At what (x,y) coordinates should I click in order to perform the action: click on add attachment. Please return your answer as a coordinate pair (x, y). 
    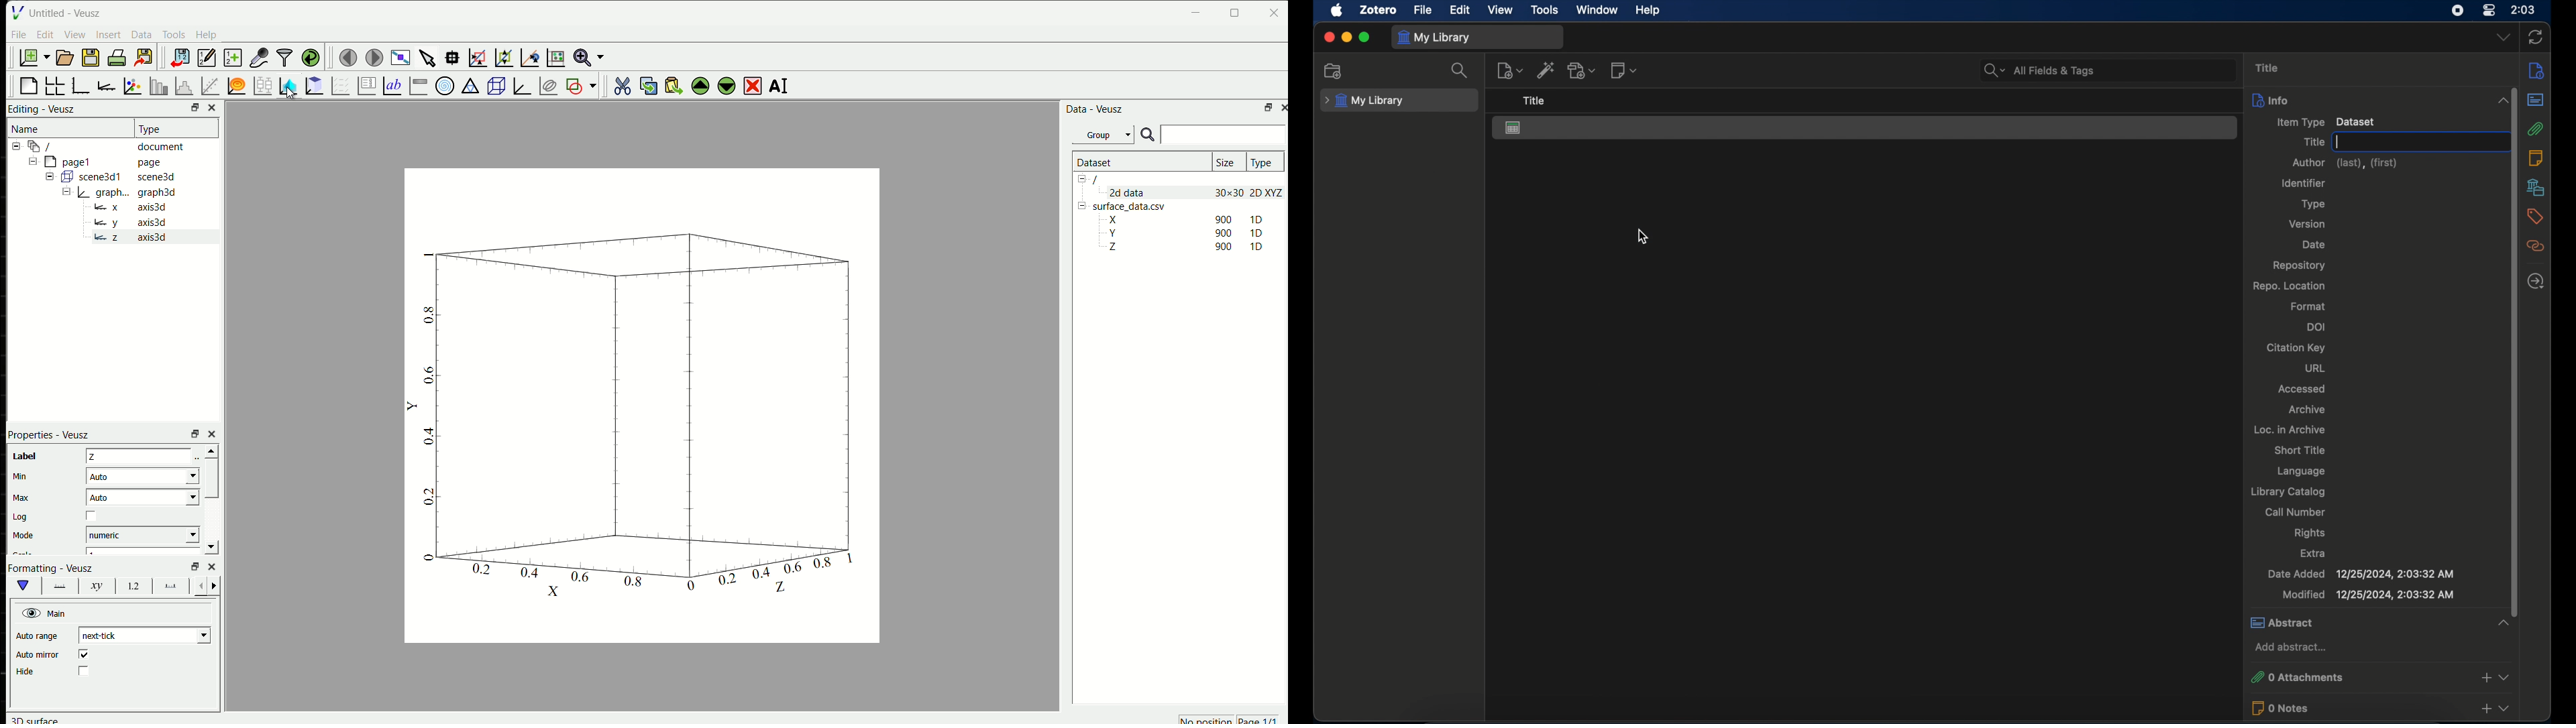
    Looking at the image, I should click on (1583, 70).